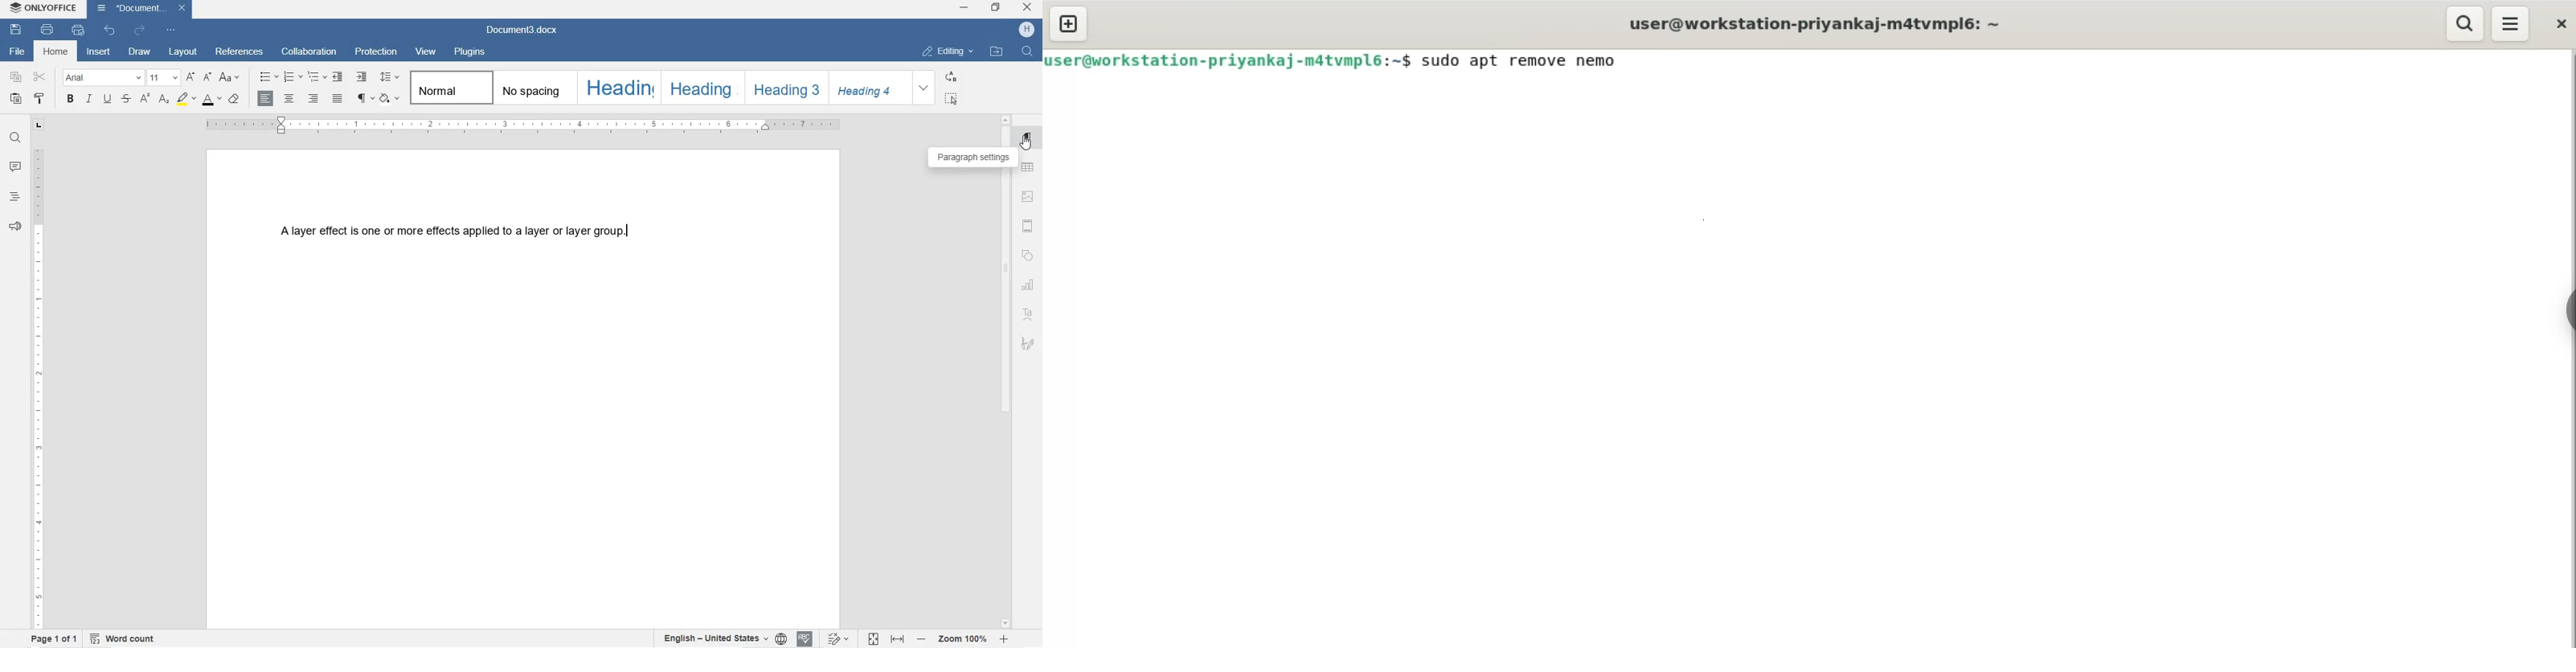 The width and height of the screenshot is (2576, 672). I want to click on ALIGN CENTER, so click(289, 99).